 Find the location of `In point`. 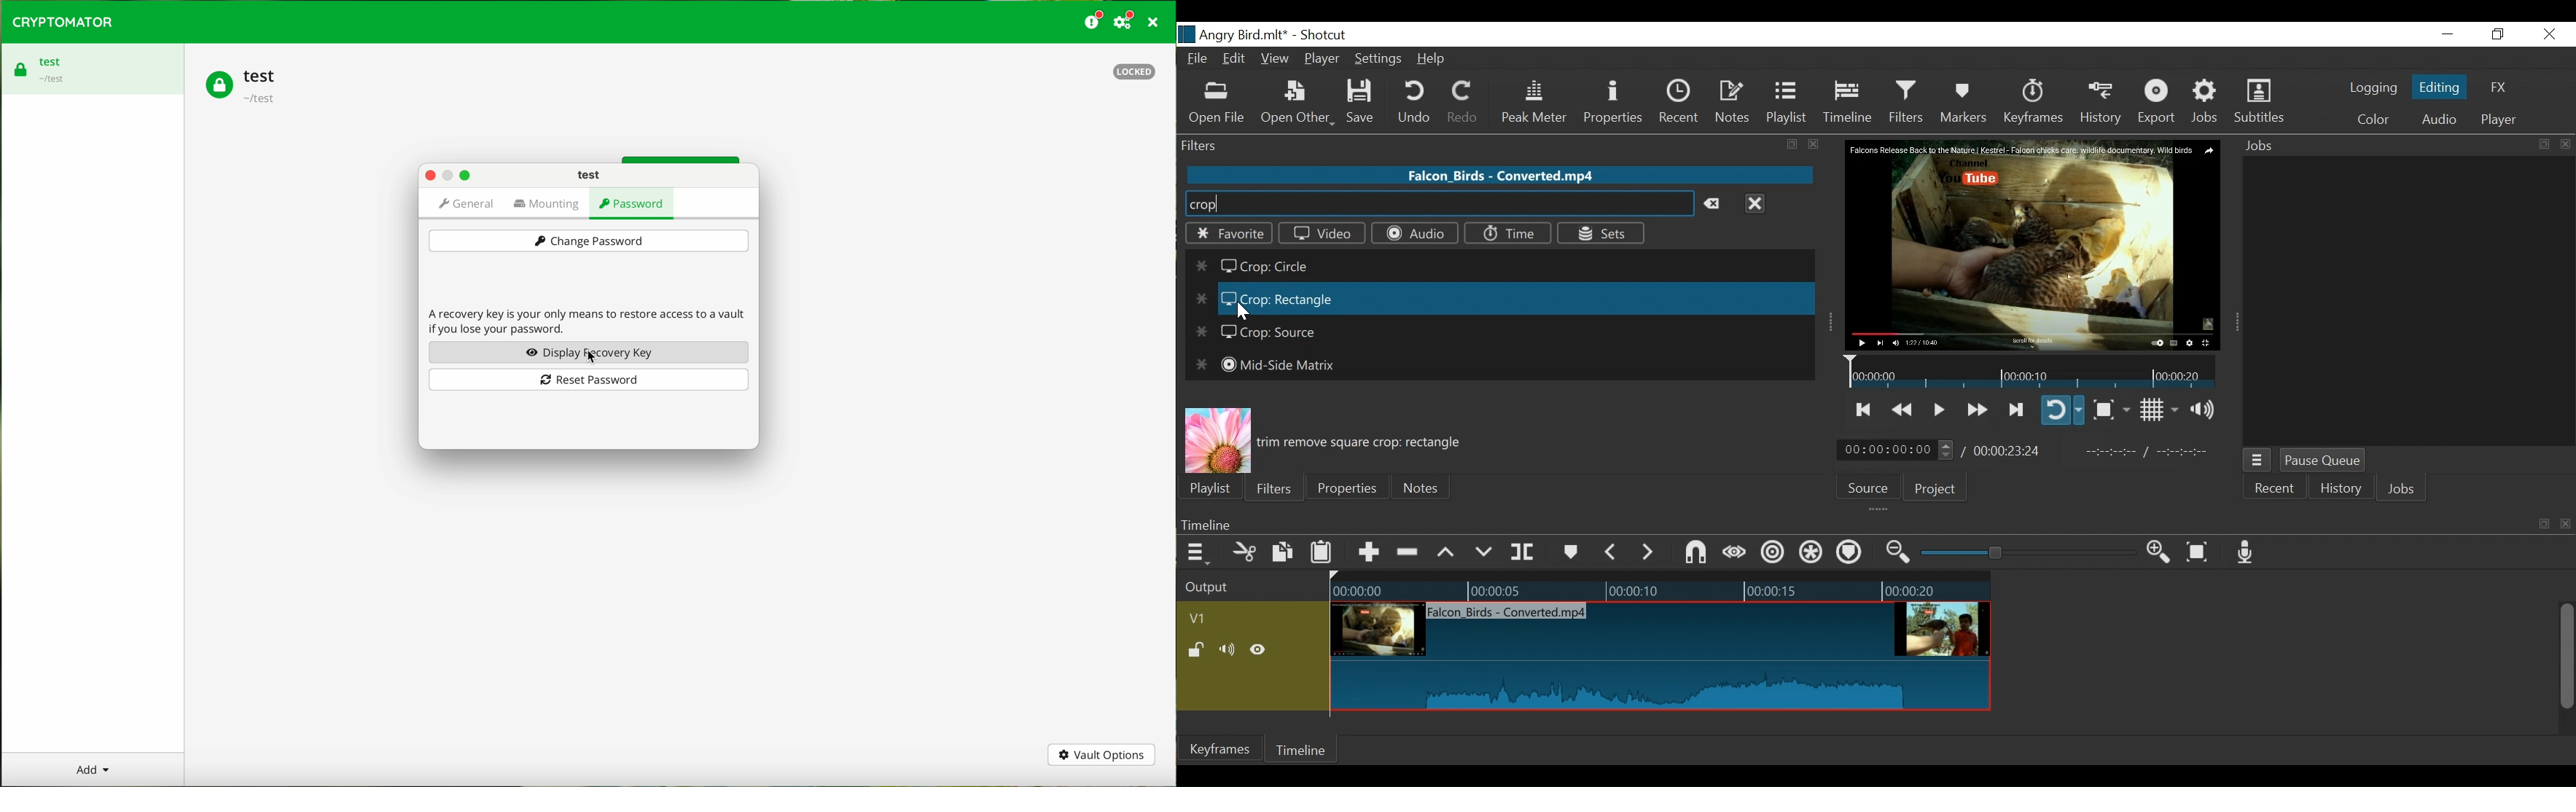

In point is located at coordinates (2152, 452).